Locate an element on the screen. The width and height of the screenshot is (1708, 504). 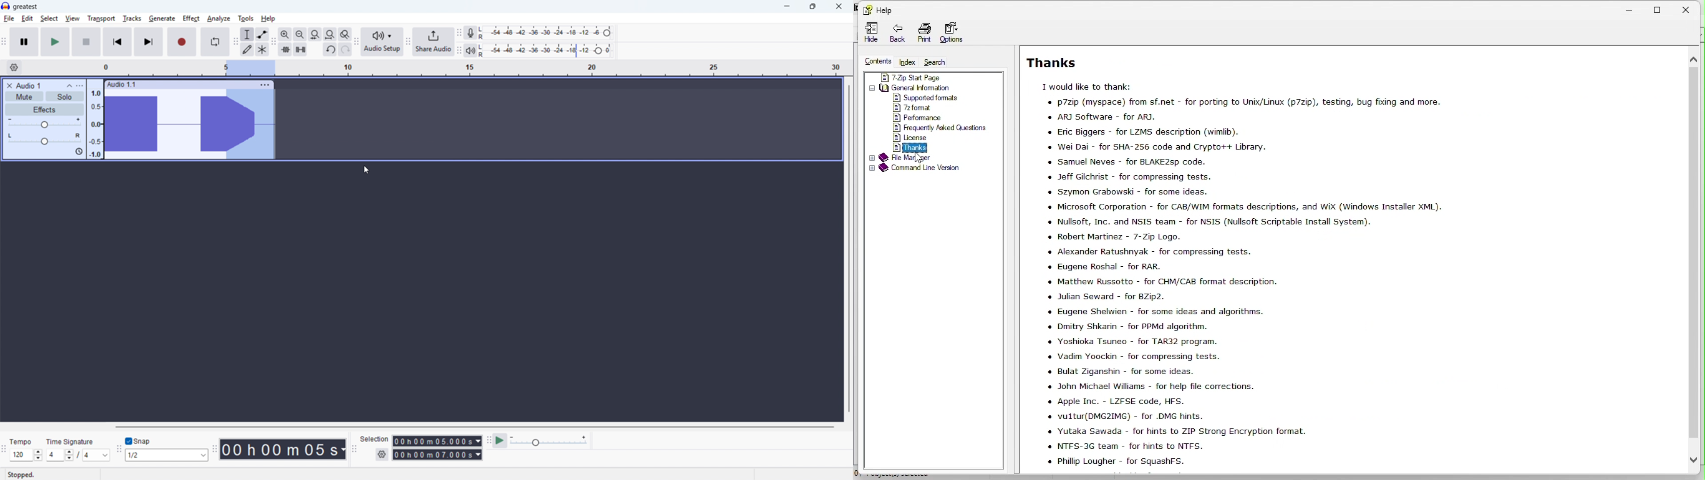
Set tempo  is located at coordinates (26, 455).